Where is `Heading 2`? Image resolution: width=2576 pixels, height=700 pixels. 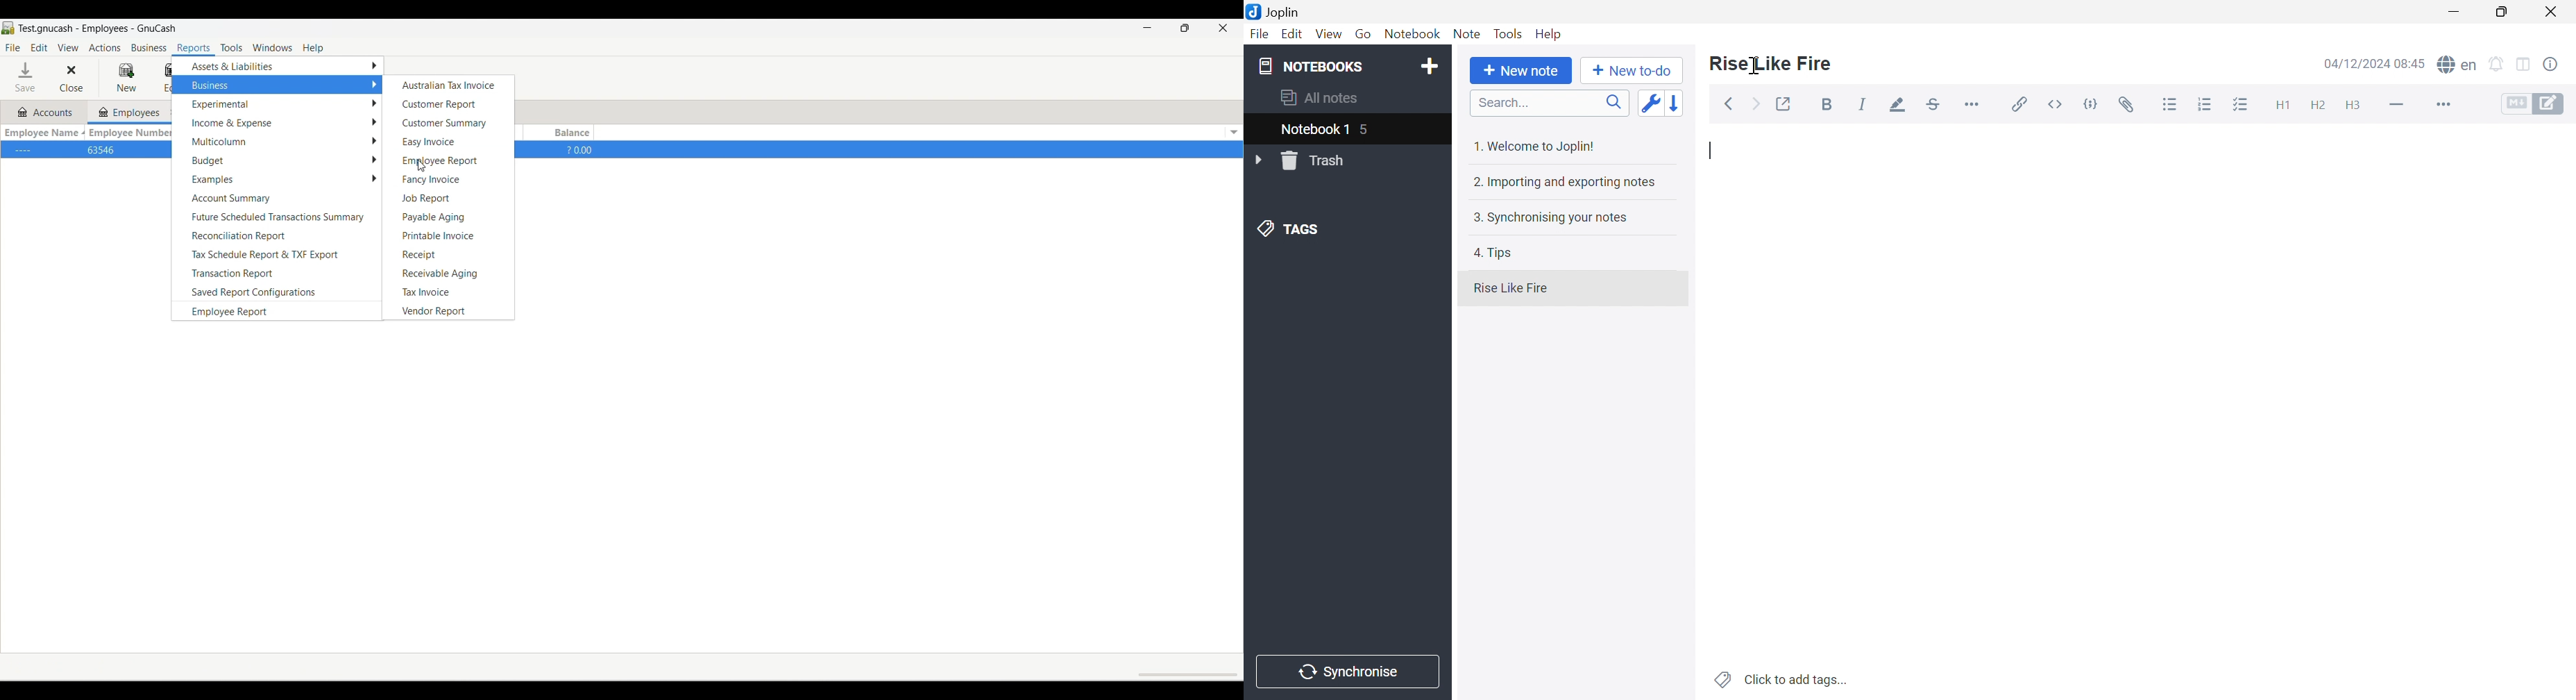 Heading 2 is located at coordinates (2319, 106).